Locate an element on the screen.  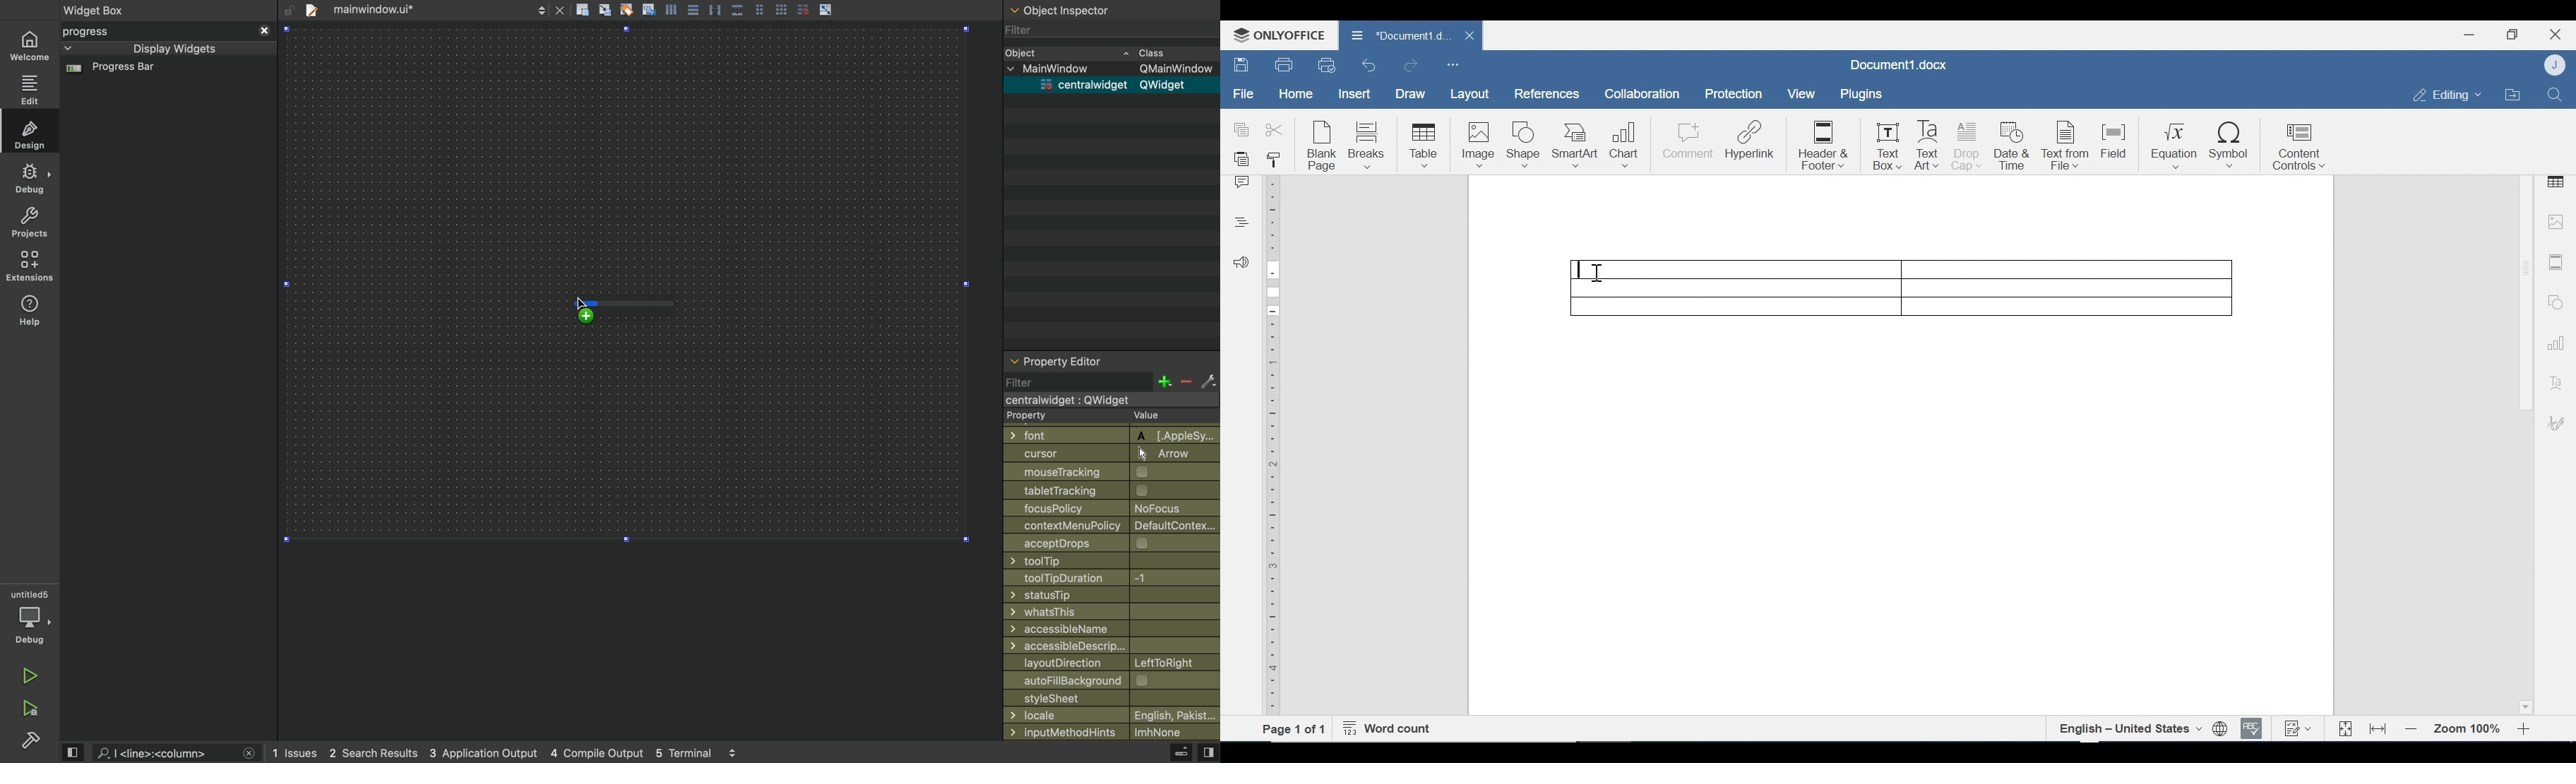
English- united states is located at coordinates (2129, 728).